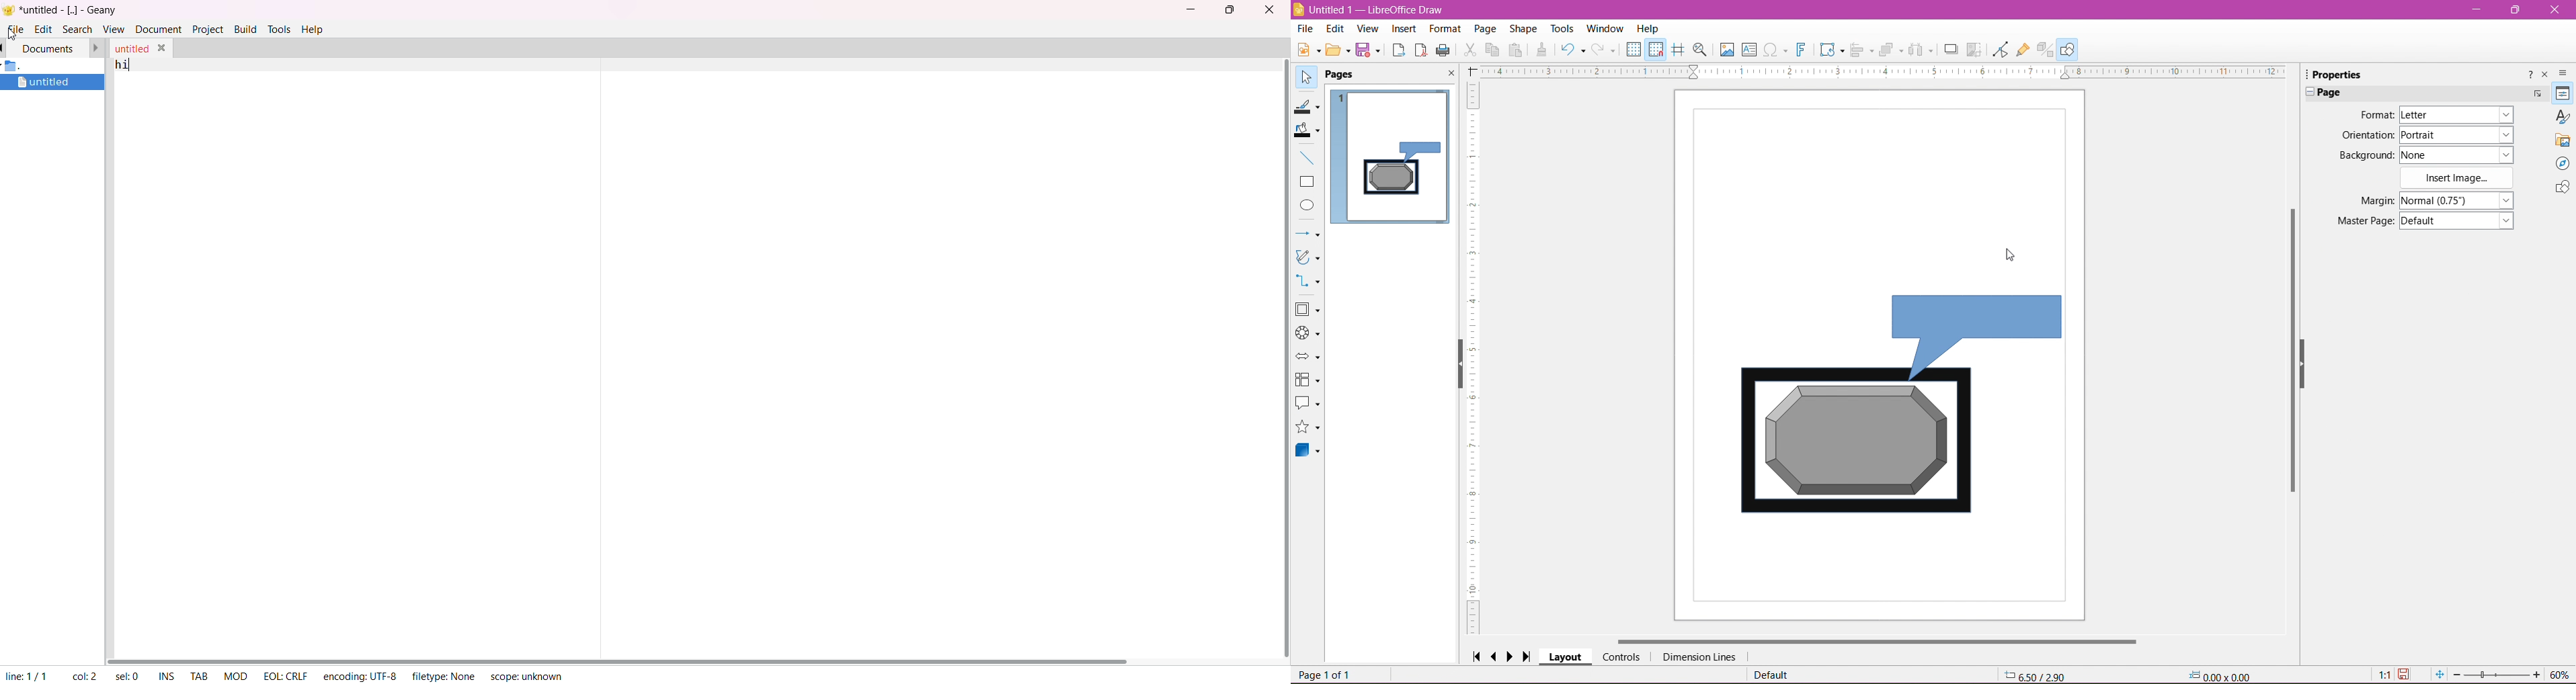  Describe the element at coordinates (1455, 367) in the screenshot. I see `Hide` at that location.